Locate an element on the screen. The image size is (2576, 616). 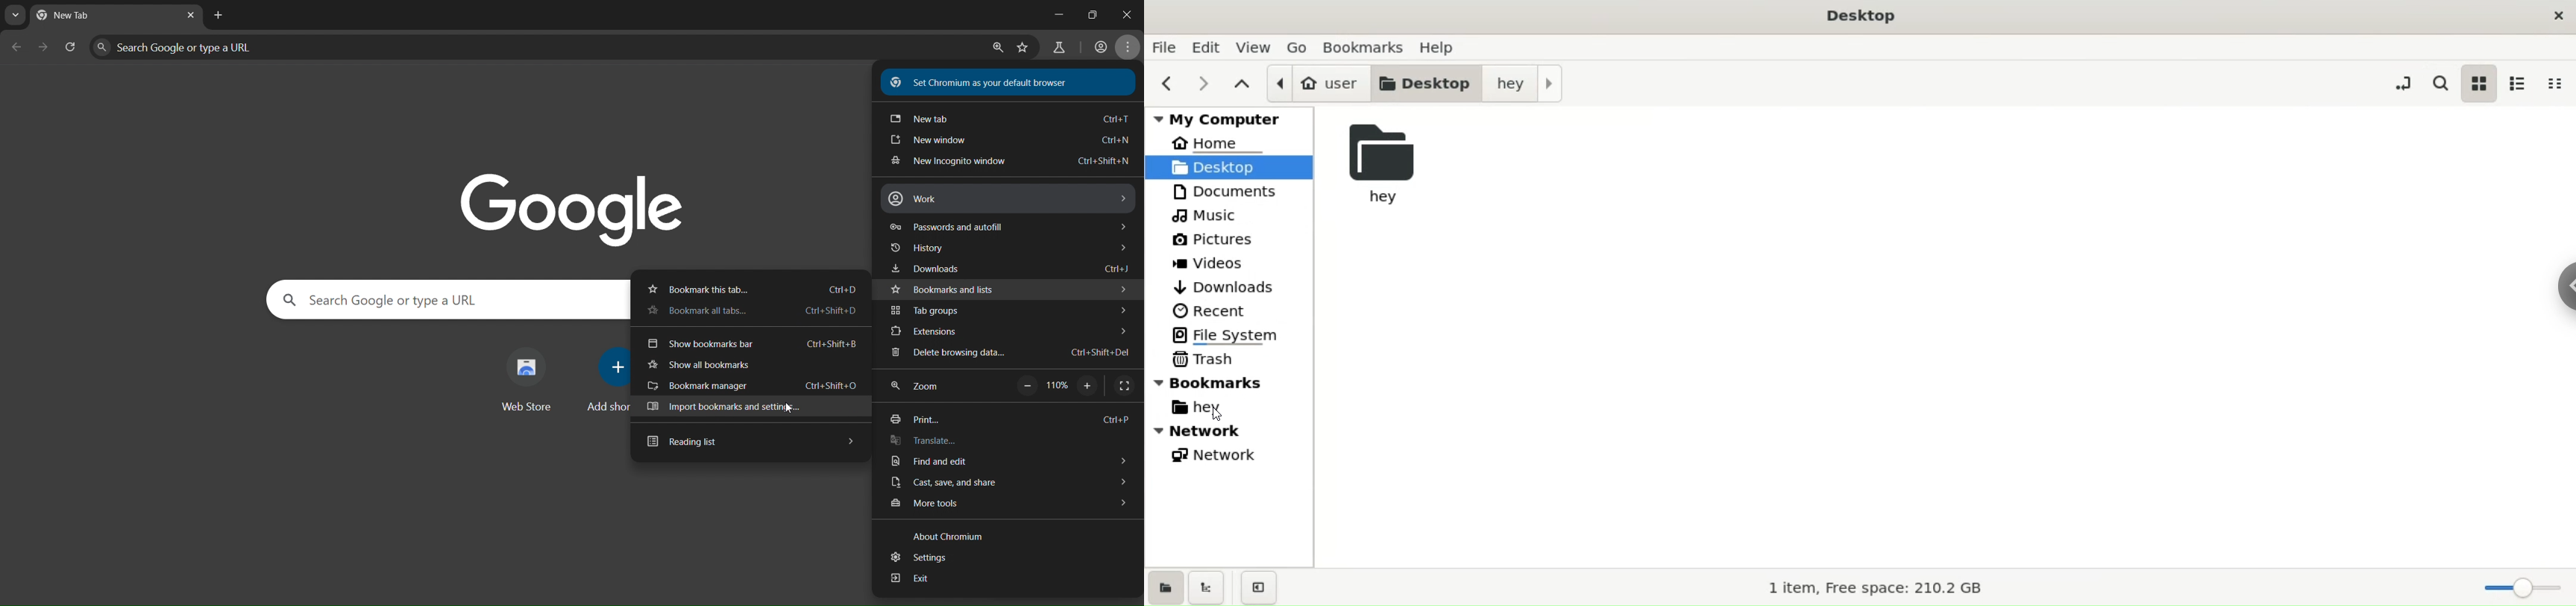
zoom  is located at coordinates (1000, 48).